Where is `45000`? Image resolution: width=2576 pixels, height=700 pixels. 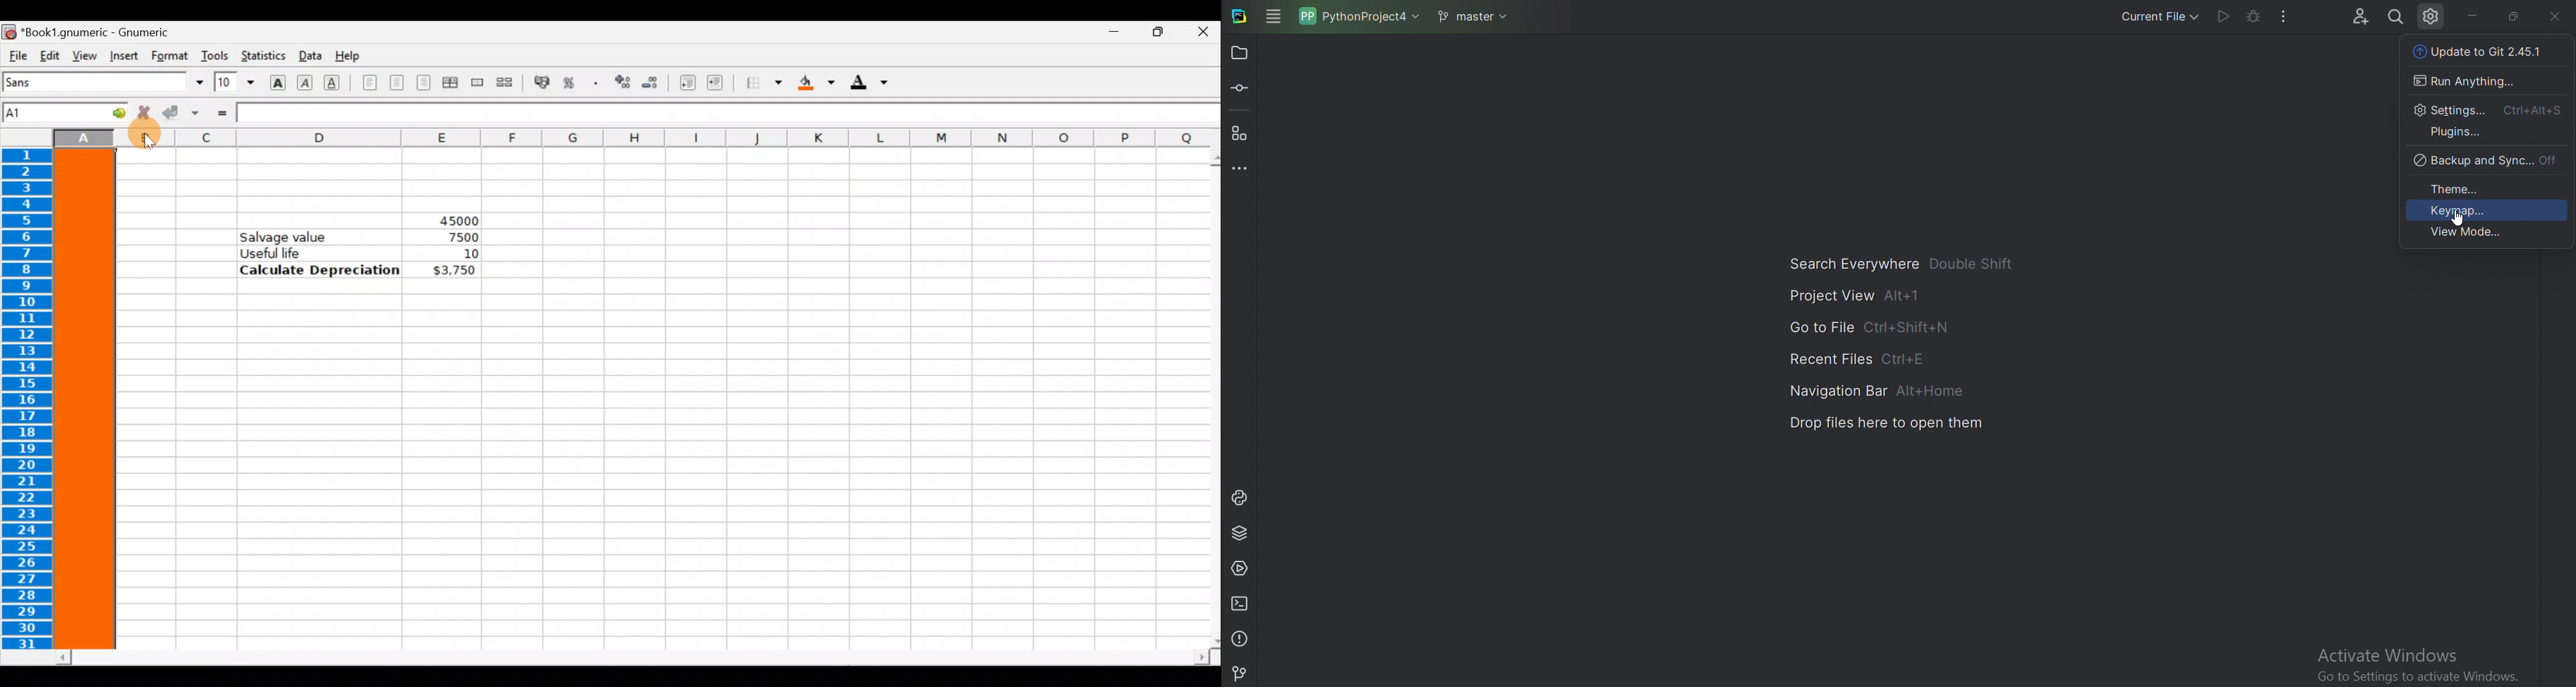
45000 is located at coordinates (447, 218).